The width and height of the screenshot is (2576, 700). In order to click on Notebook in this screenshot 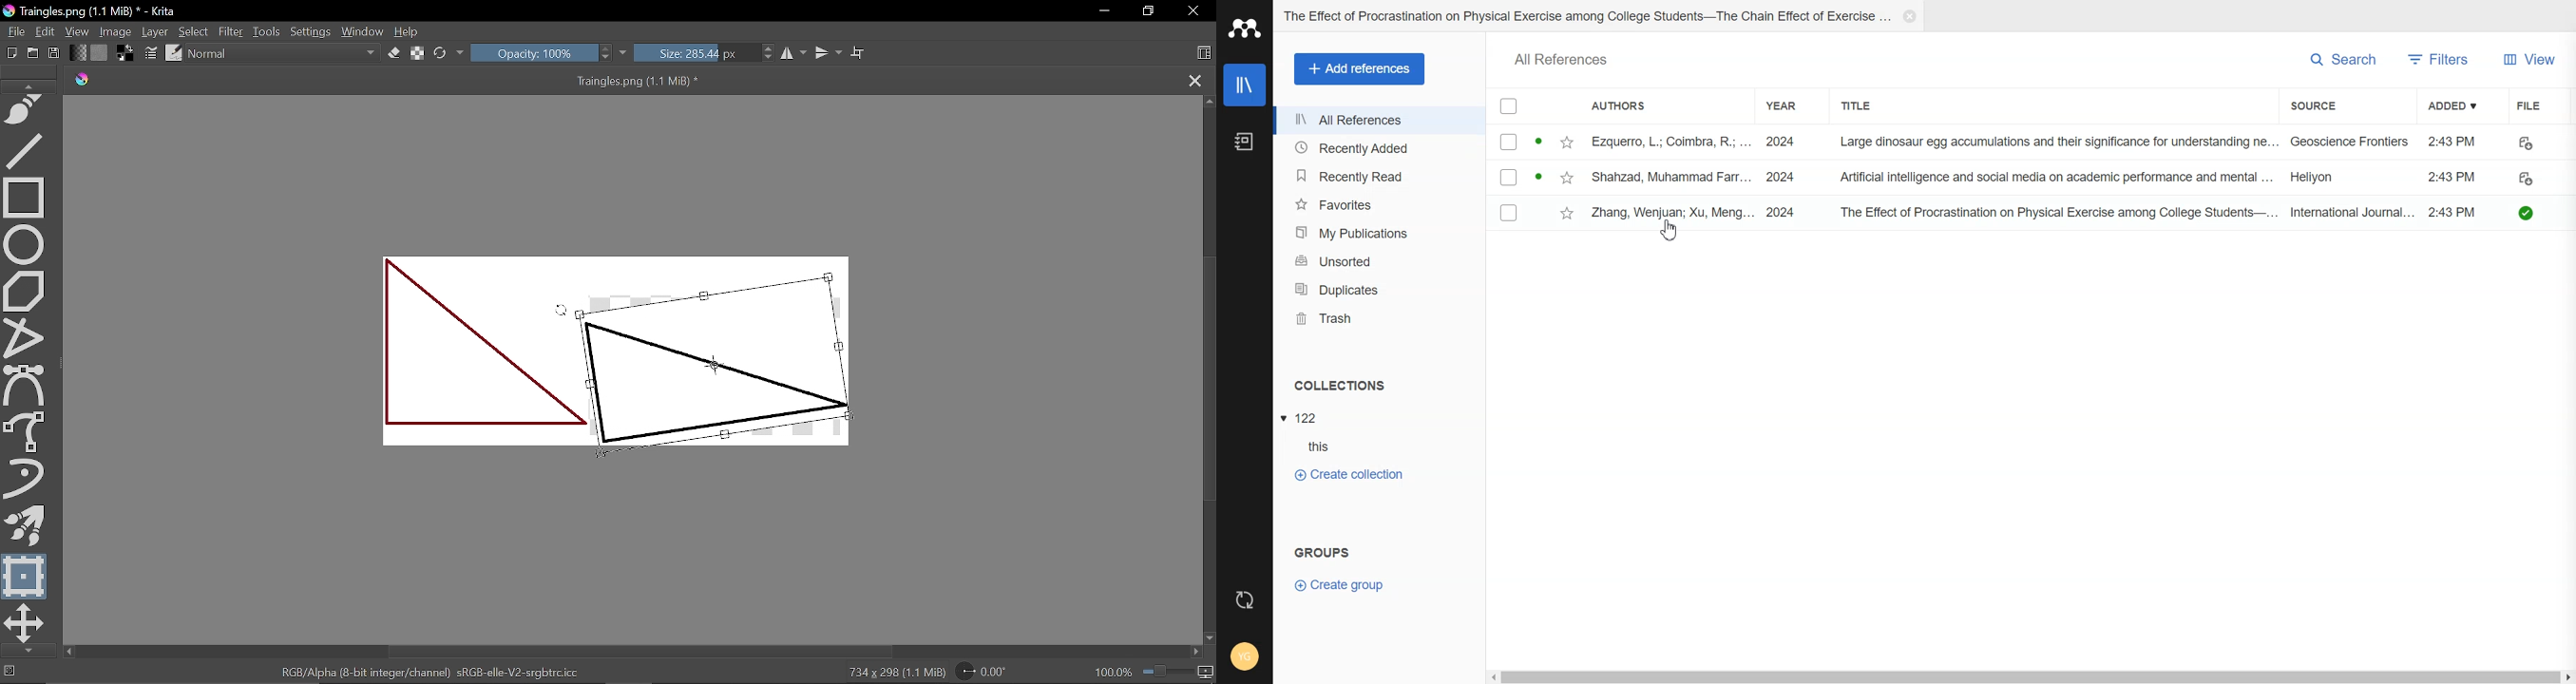, I will do `click(1244, 141)`.